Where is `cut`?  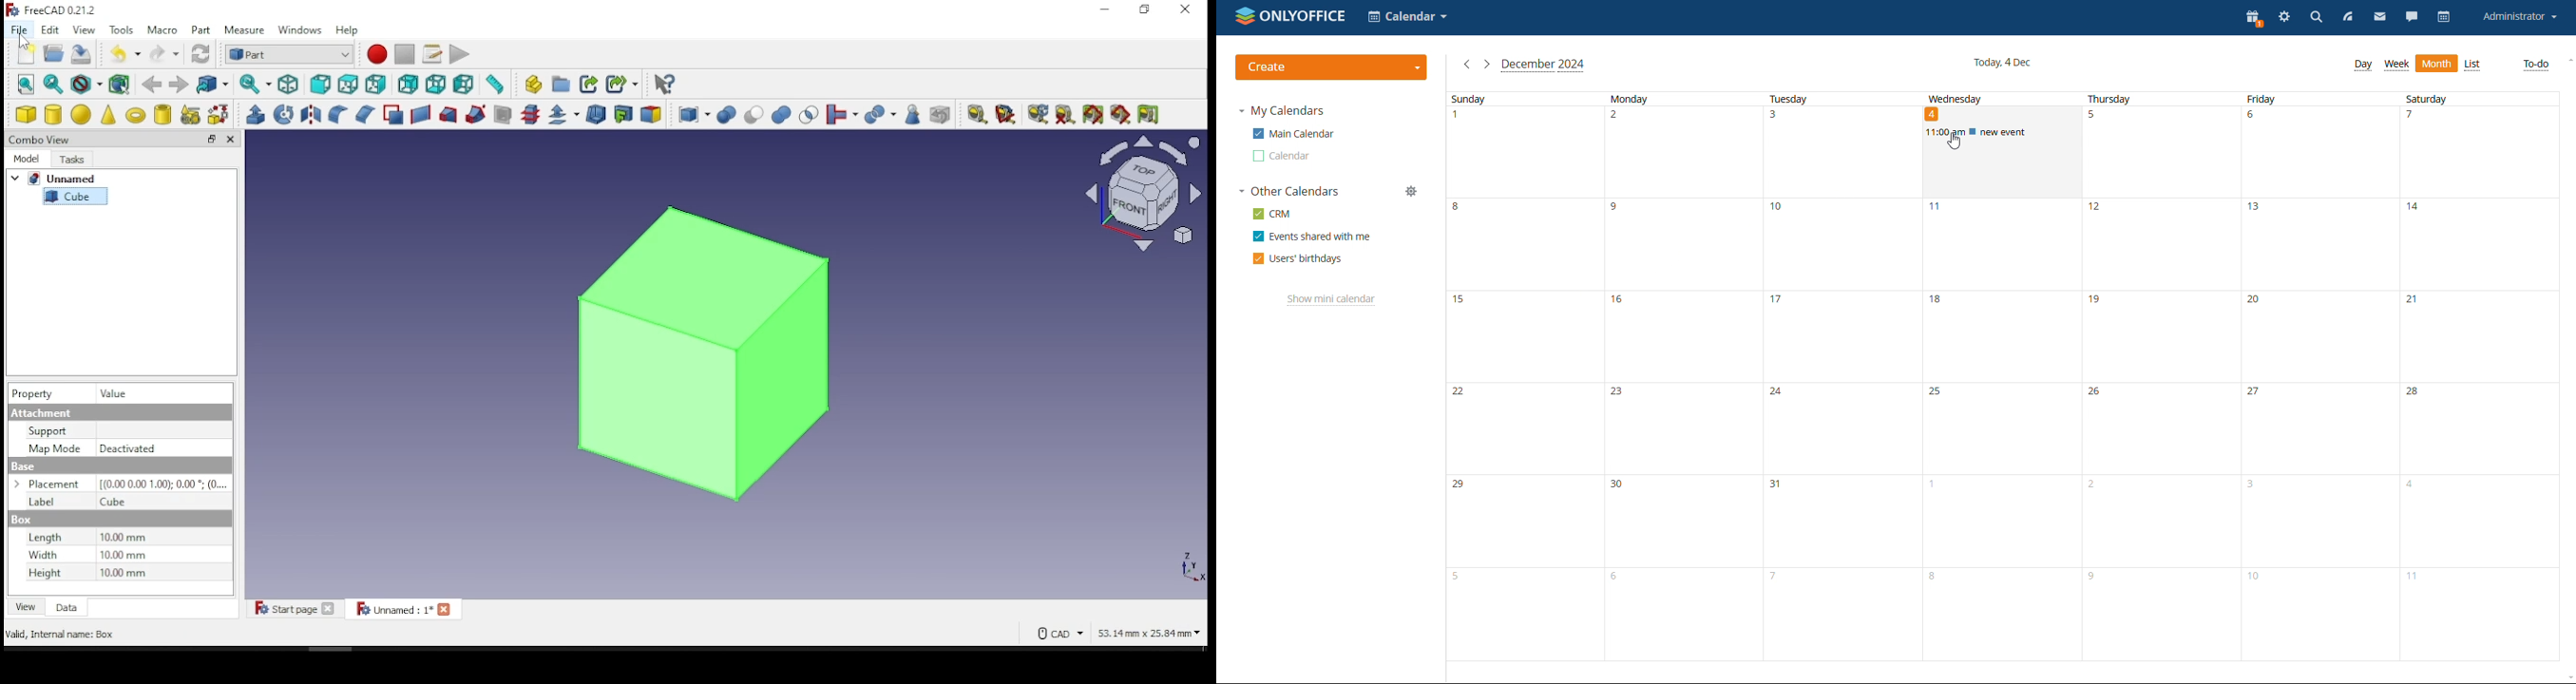
cut is located at coordinates (754, 114).